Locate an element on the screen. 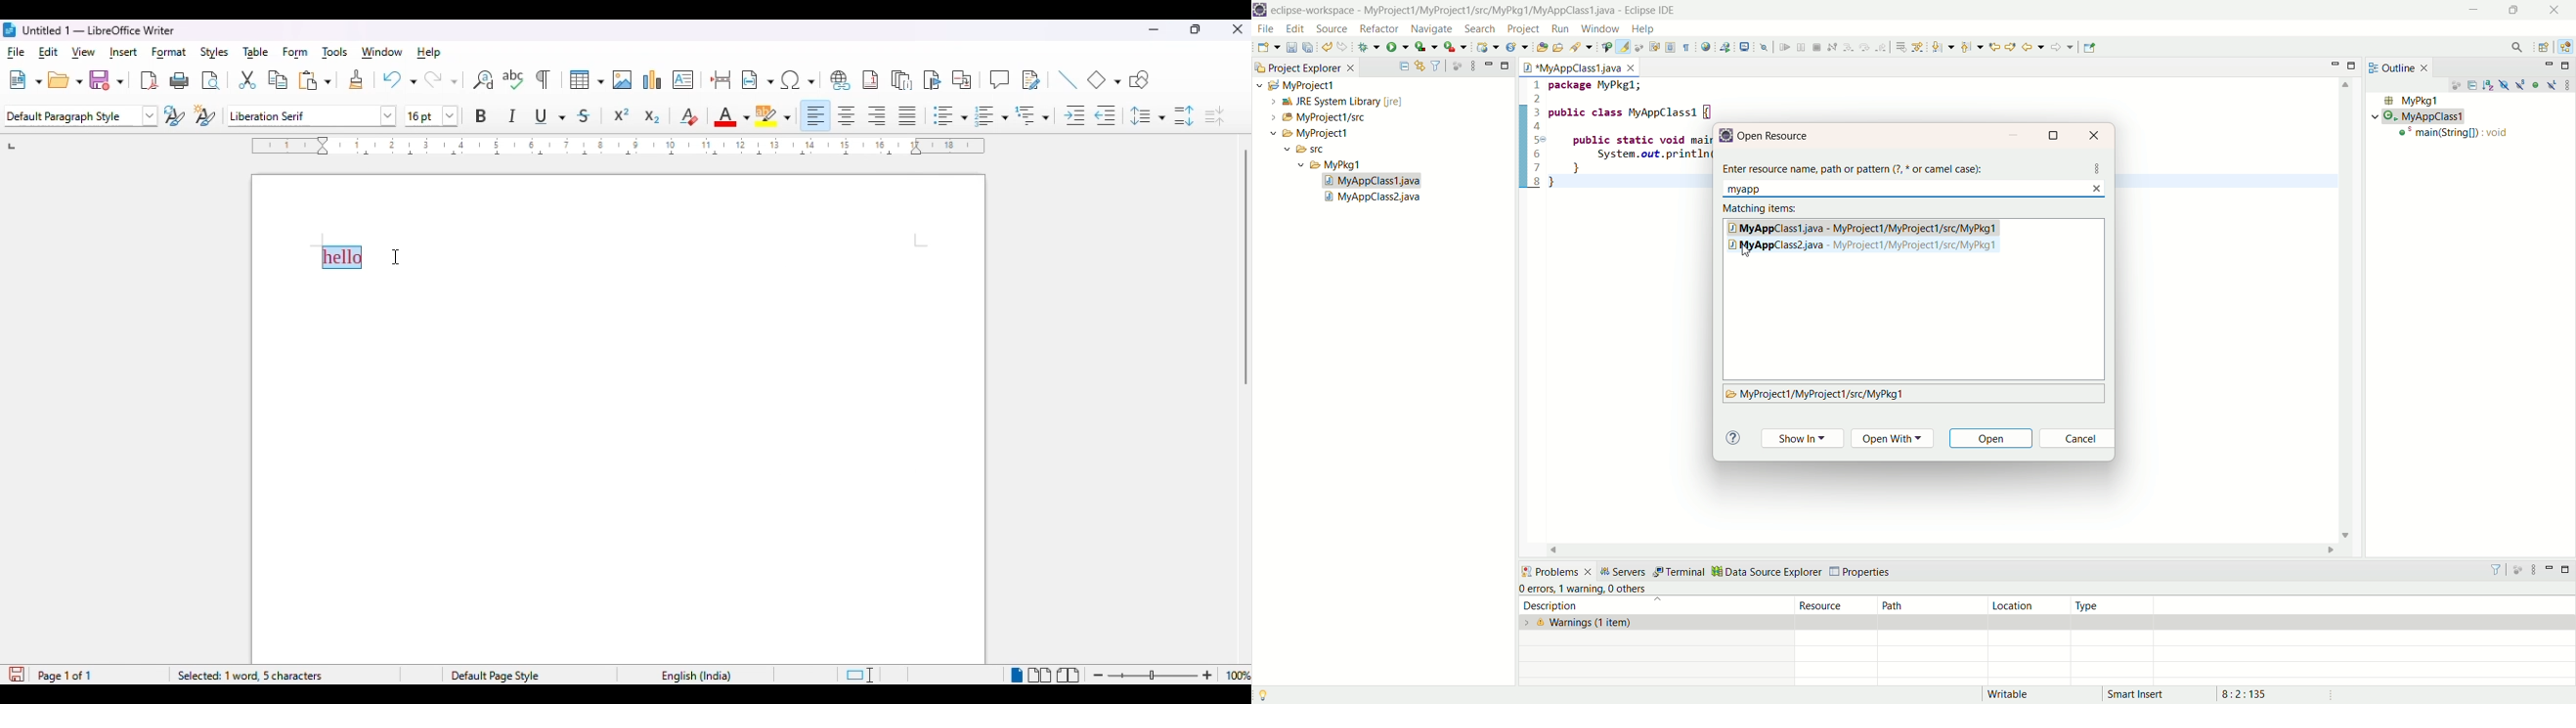  increase paragraph spacing is located at coordinates (1184, 116).